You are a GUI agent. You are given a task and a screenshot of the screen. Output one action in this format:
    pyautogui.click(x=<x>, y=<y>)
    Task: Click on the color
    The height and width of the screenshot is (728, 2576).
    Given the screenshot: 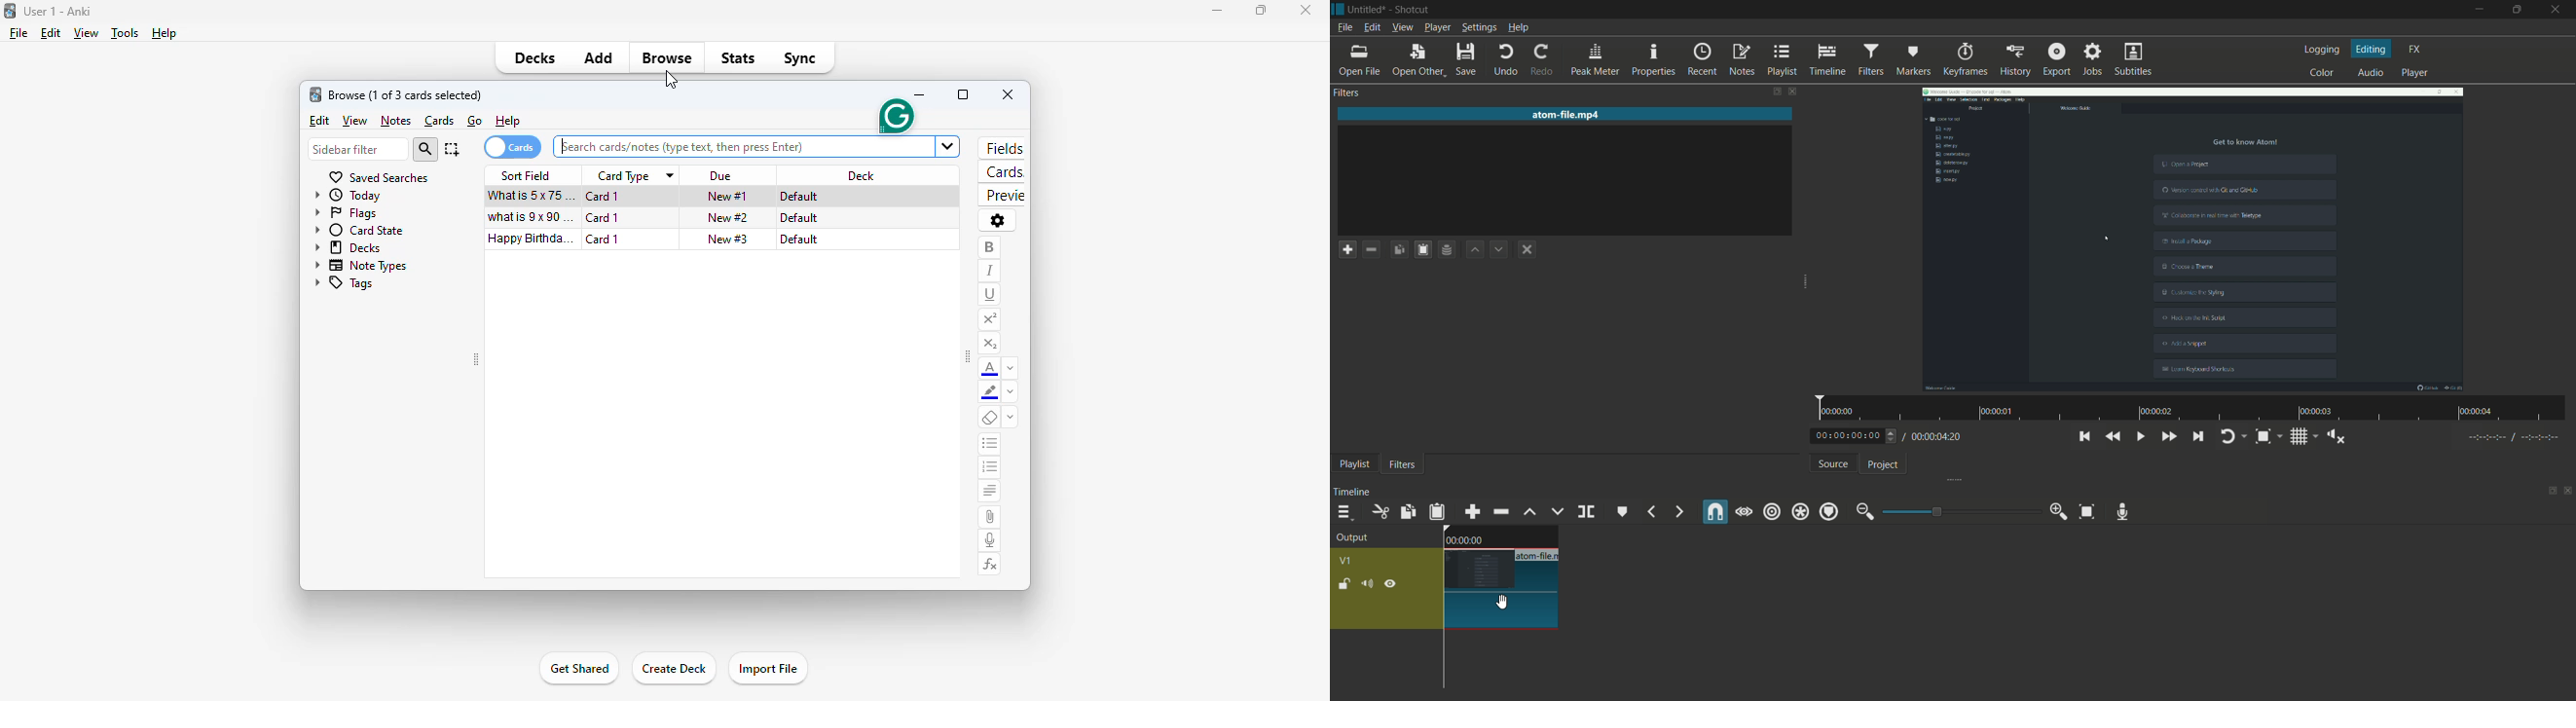 What is the action you would take?
    pyautogui.click(x=2318, y=73)
    